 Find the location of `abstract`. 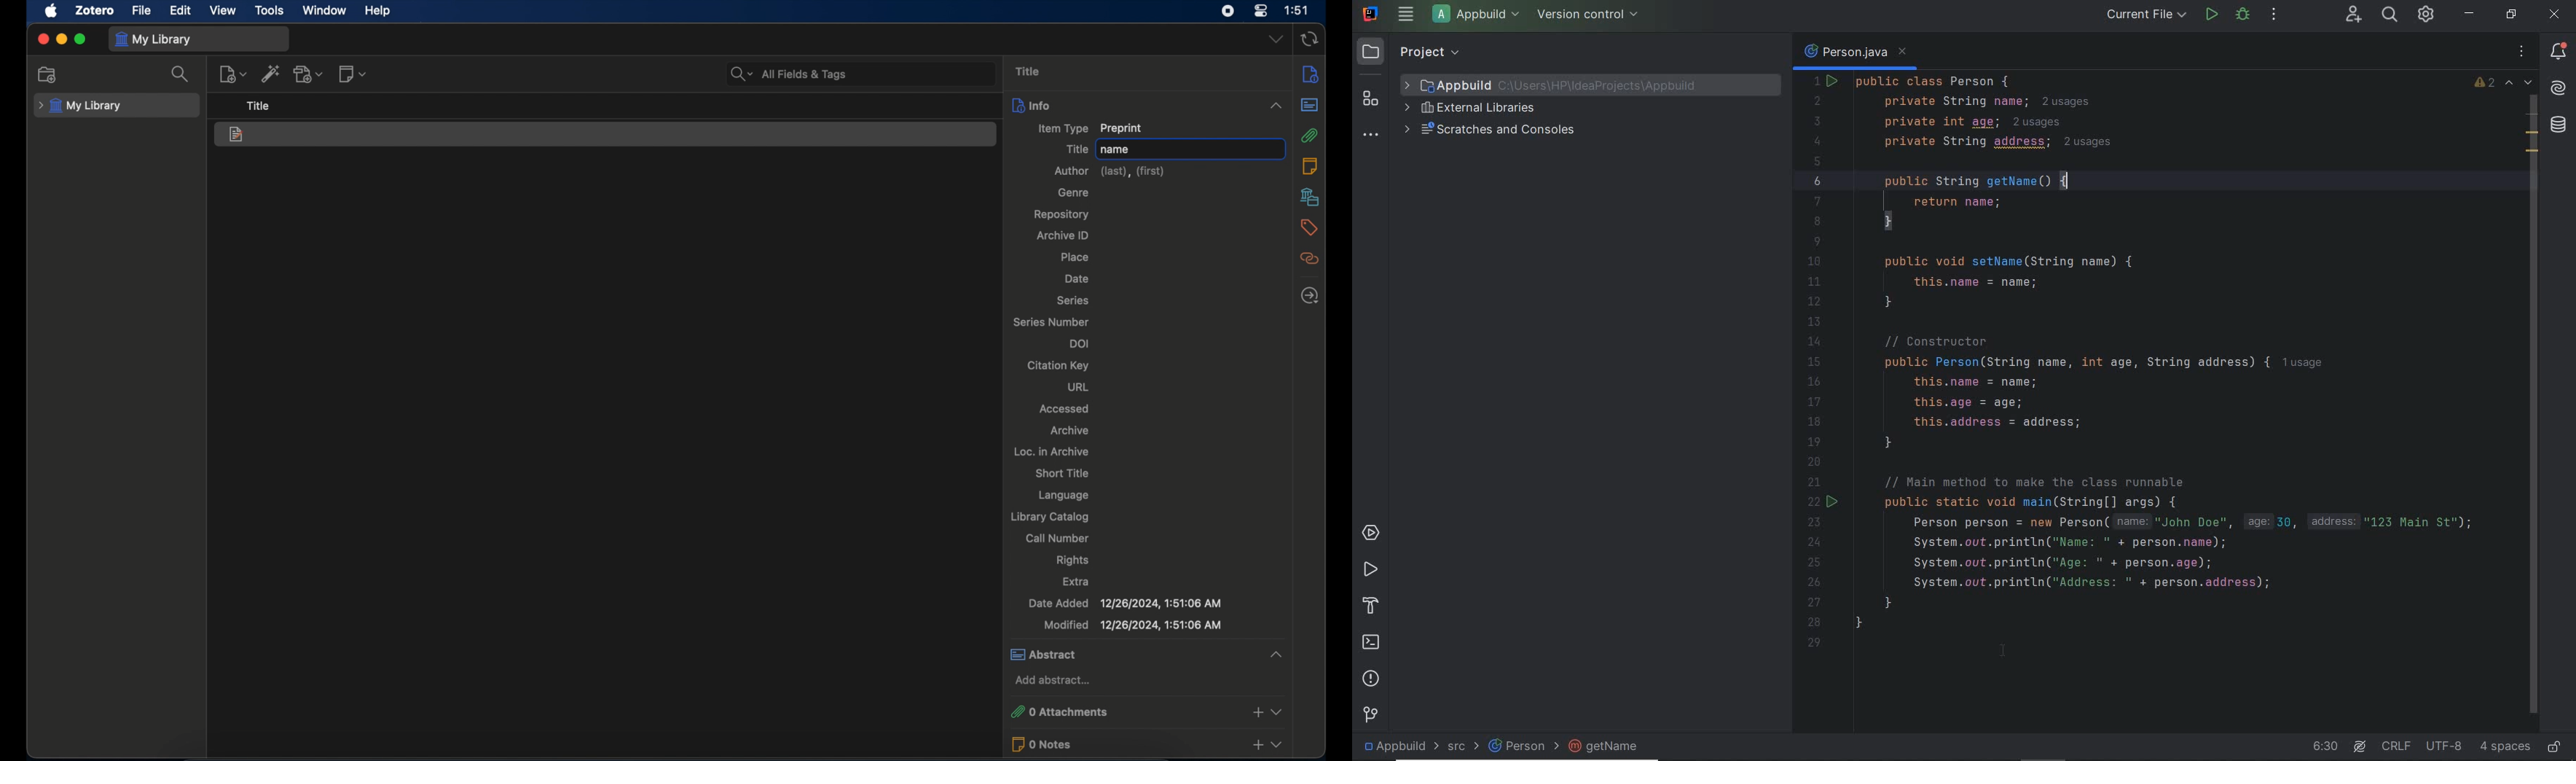

abstract is located at coordinates (1310, 104).